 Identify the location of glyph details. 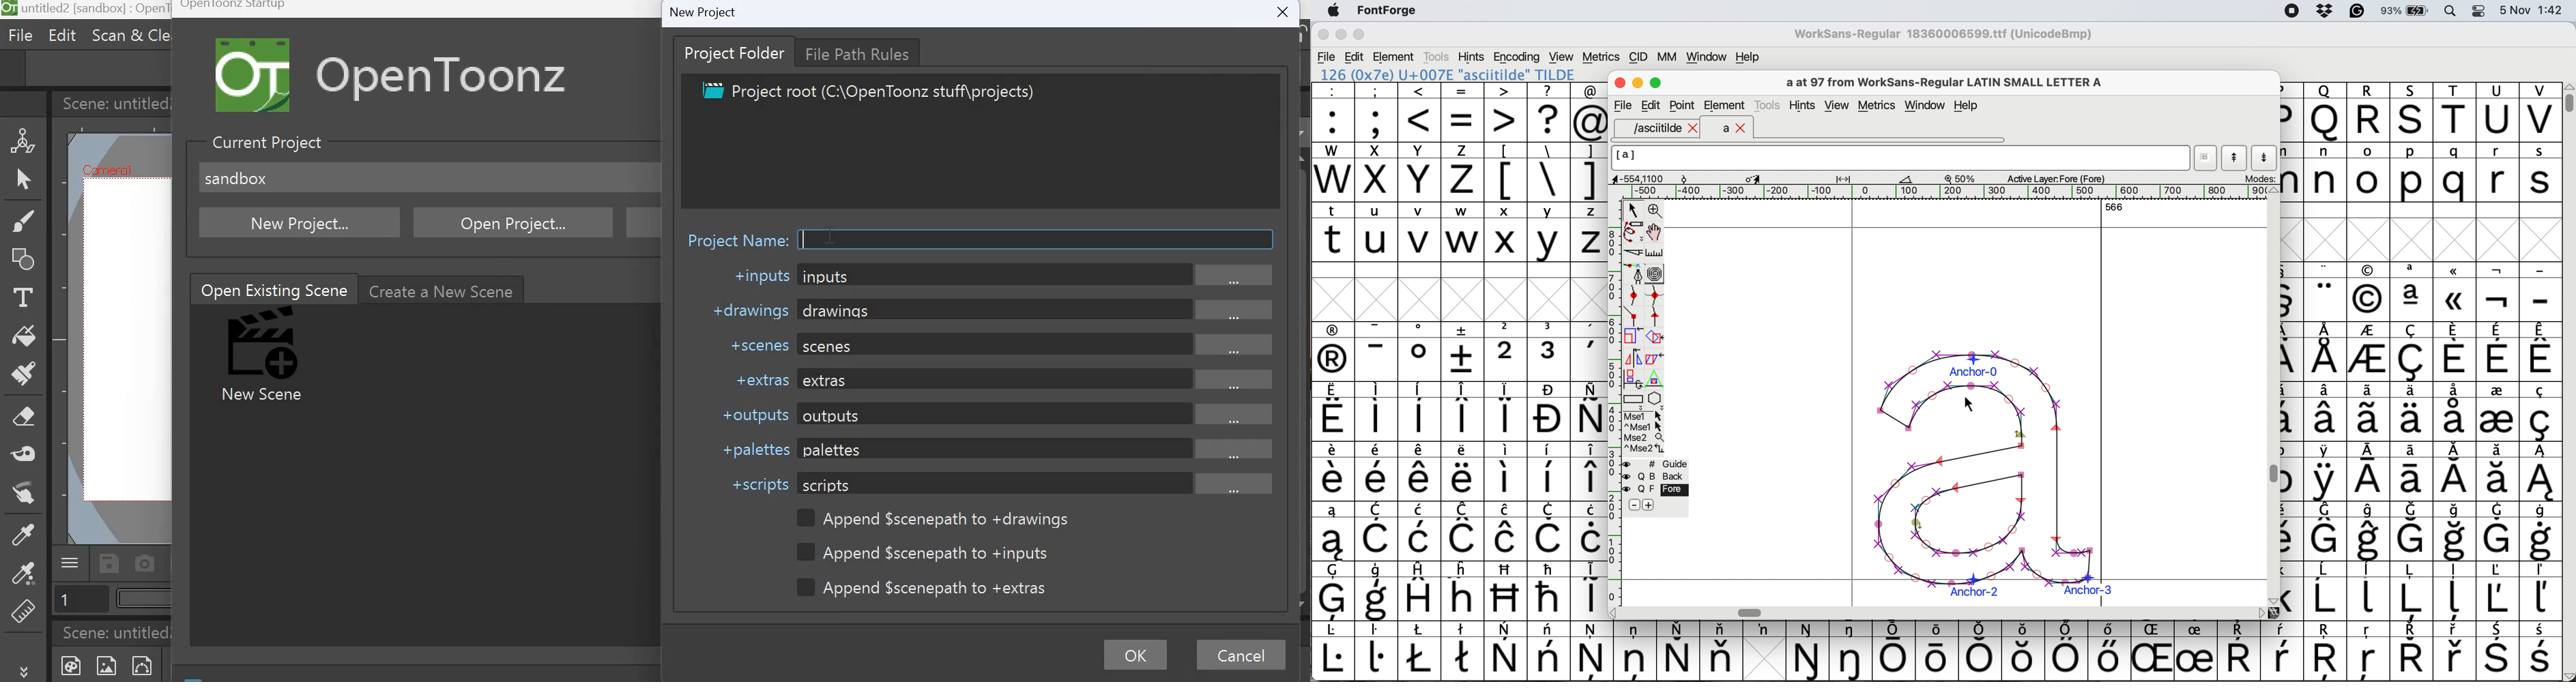
(1768, 178).